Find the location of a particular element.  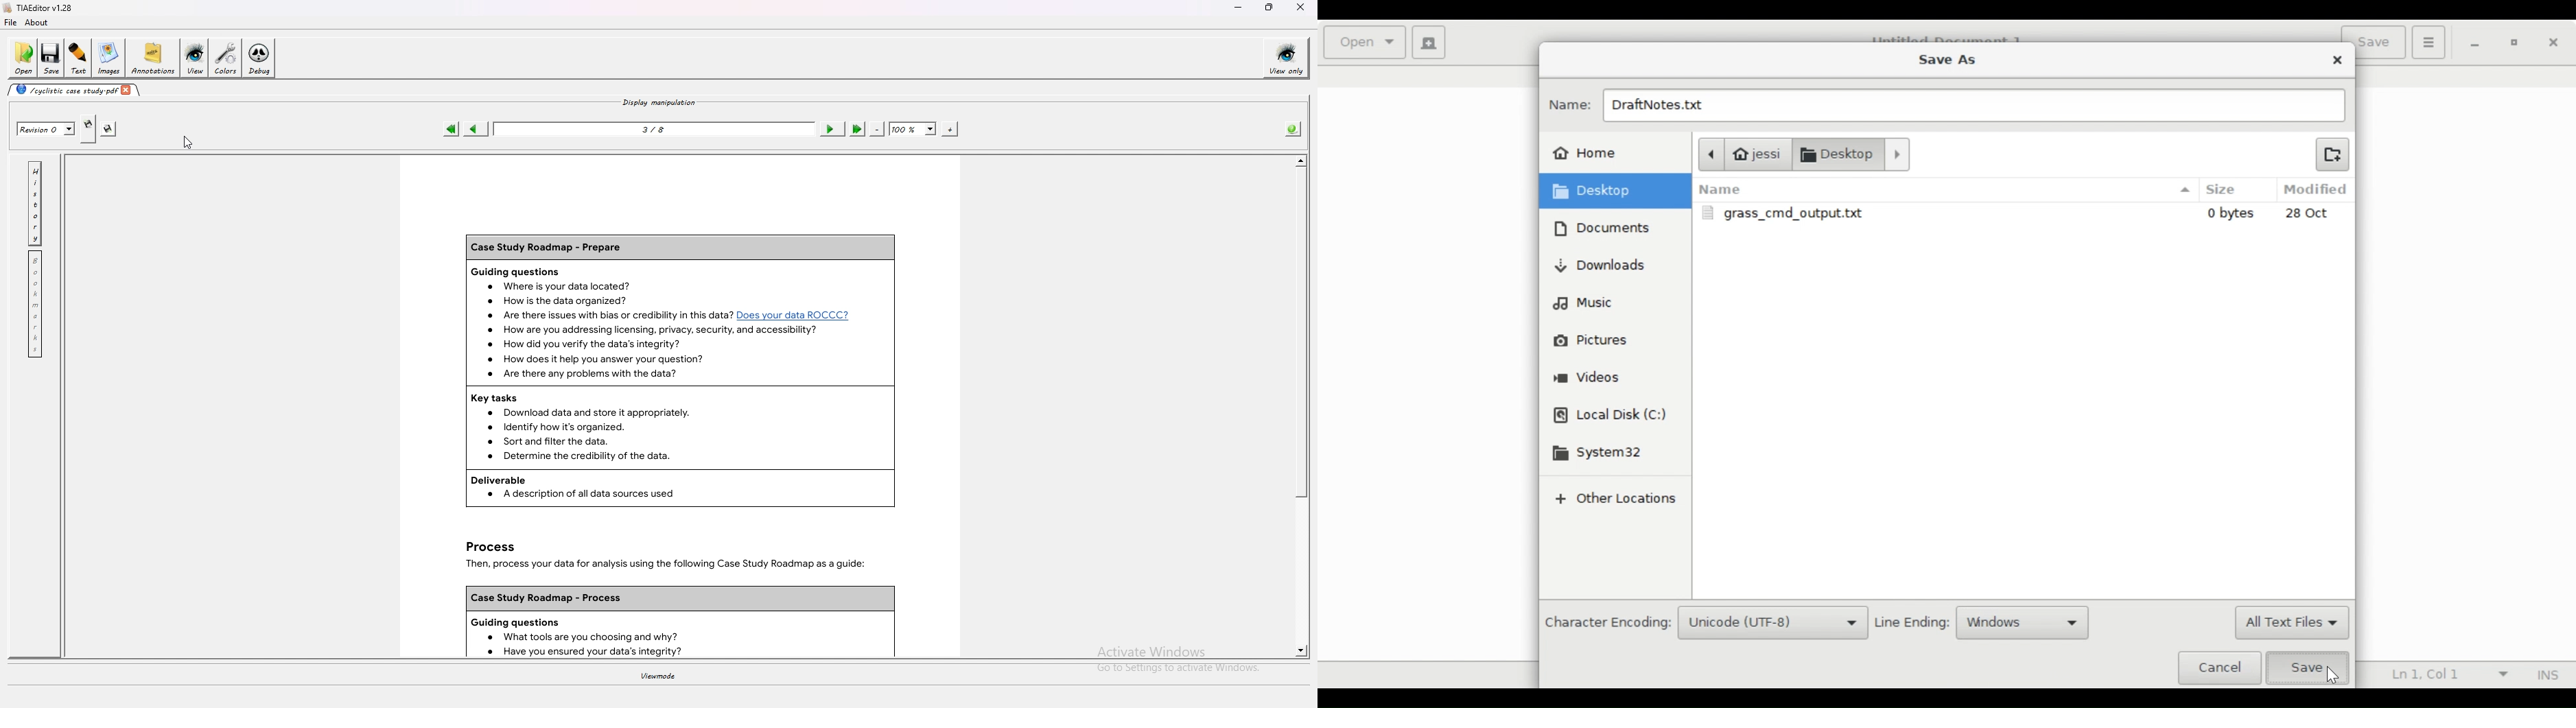

Documents is located at coordinates (1857, 154).